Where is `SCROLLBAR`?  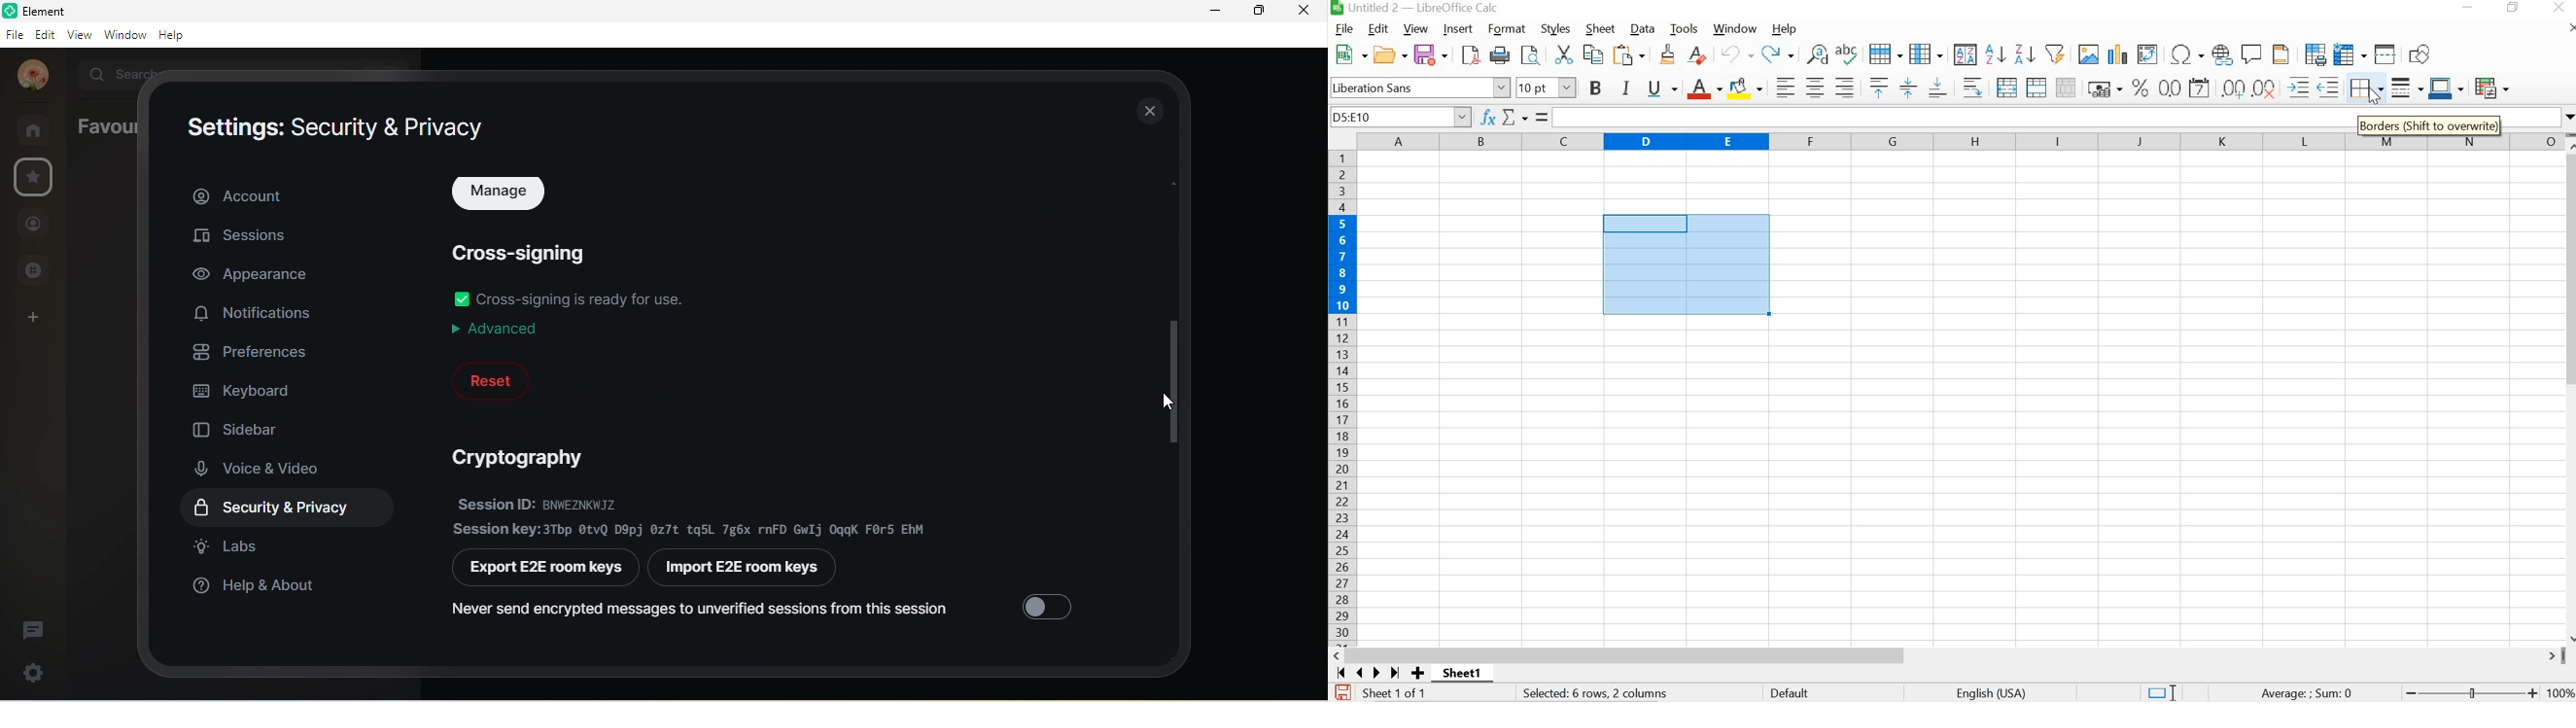
SCROLLBAR is located at coordinates (2568, 388).